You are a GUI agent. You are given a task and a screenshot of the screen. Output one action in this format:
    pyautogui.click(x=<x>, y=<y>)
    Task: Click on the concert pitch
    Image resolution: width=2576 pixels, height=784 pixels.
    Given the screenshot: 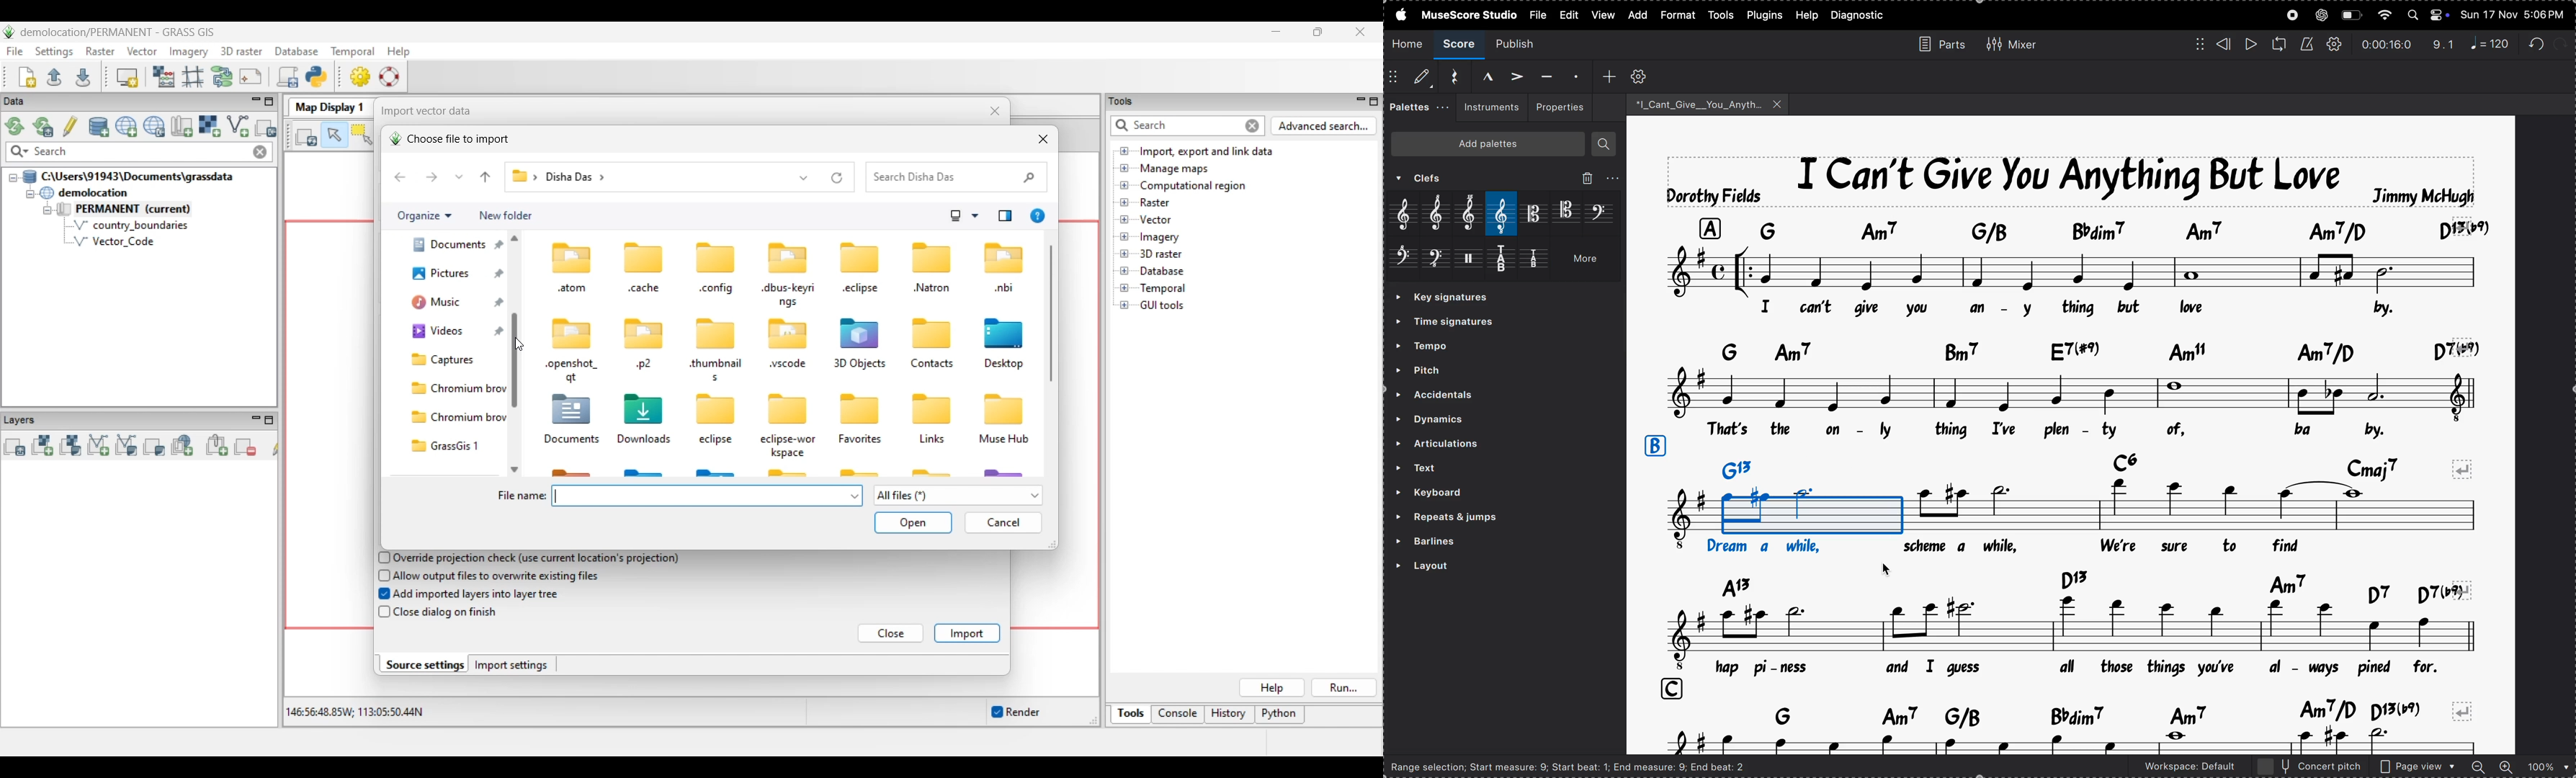 What is the action you would take?
    pyautogui.click(x=2310, y=766)
    